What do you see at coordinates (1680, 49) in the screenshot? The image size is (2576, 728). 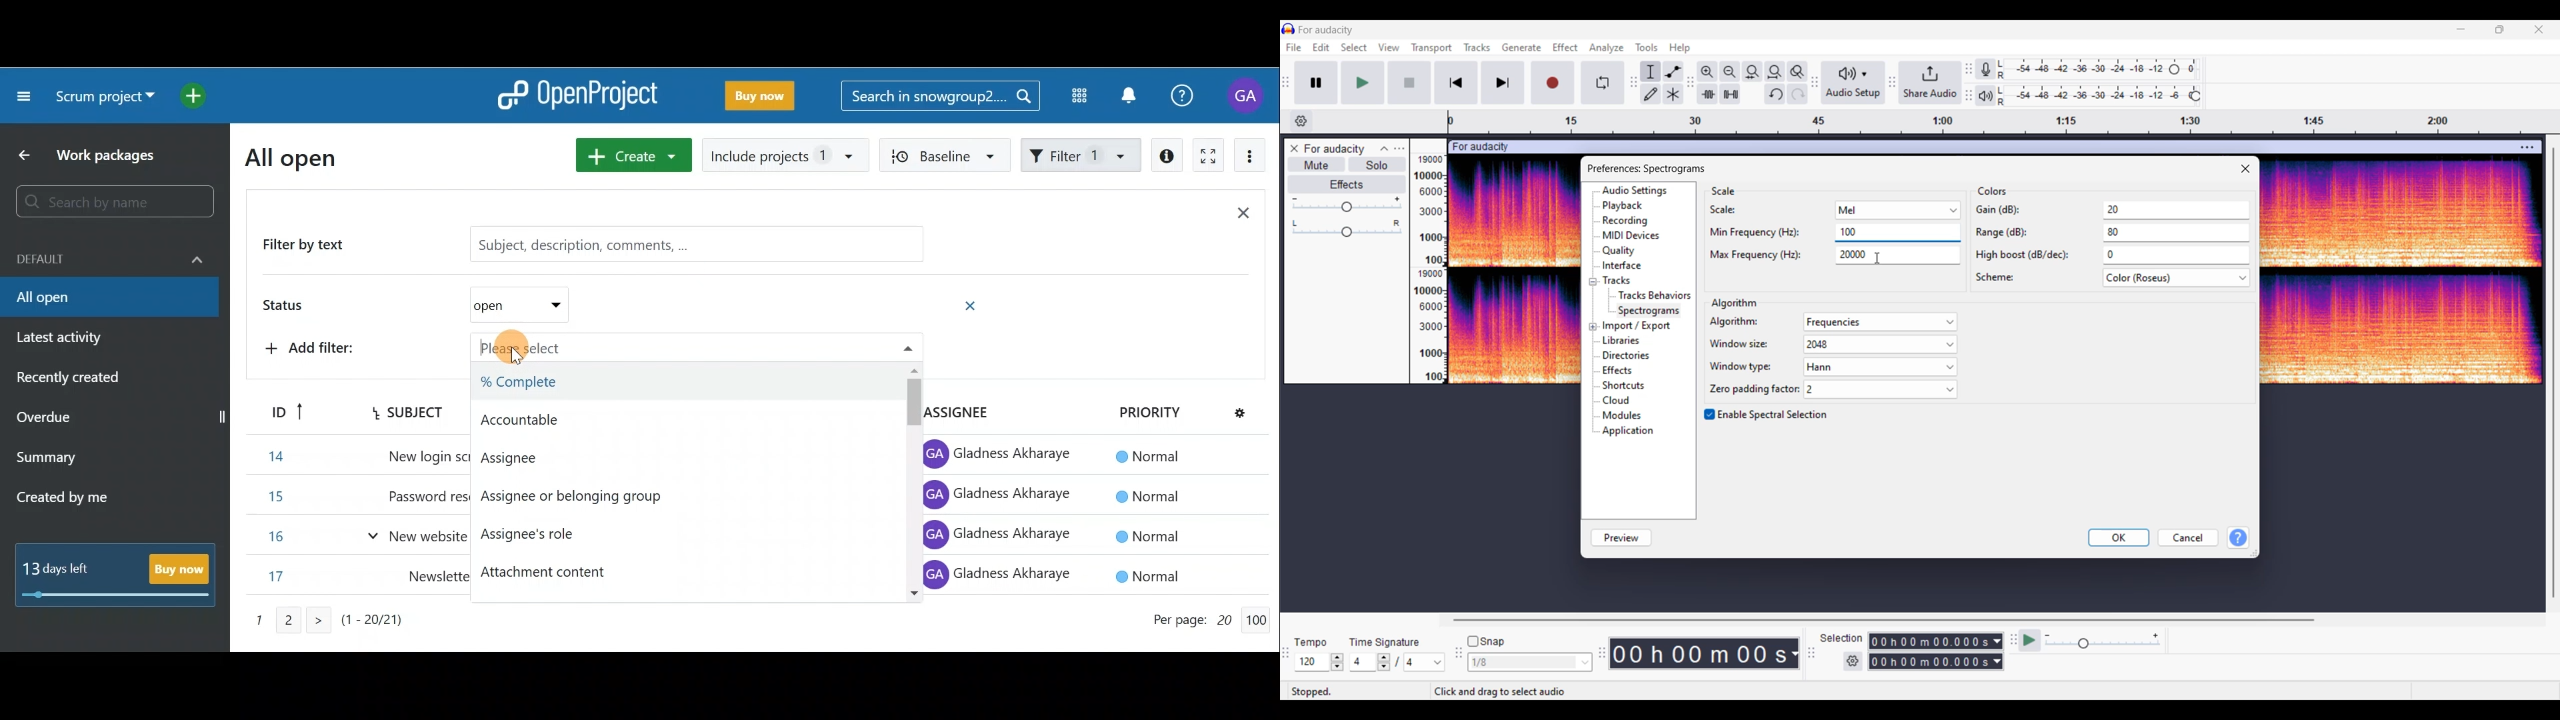 I see `Help menu` at bounding box center [1680, 49].